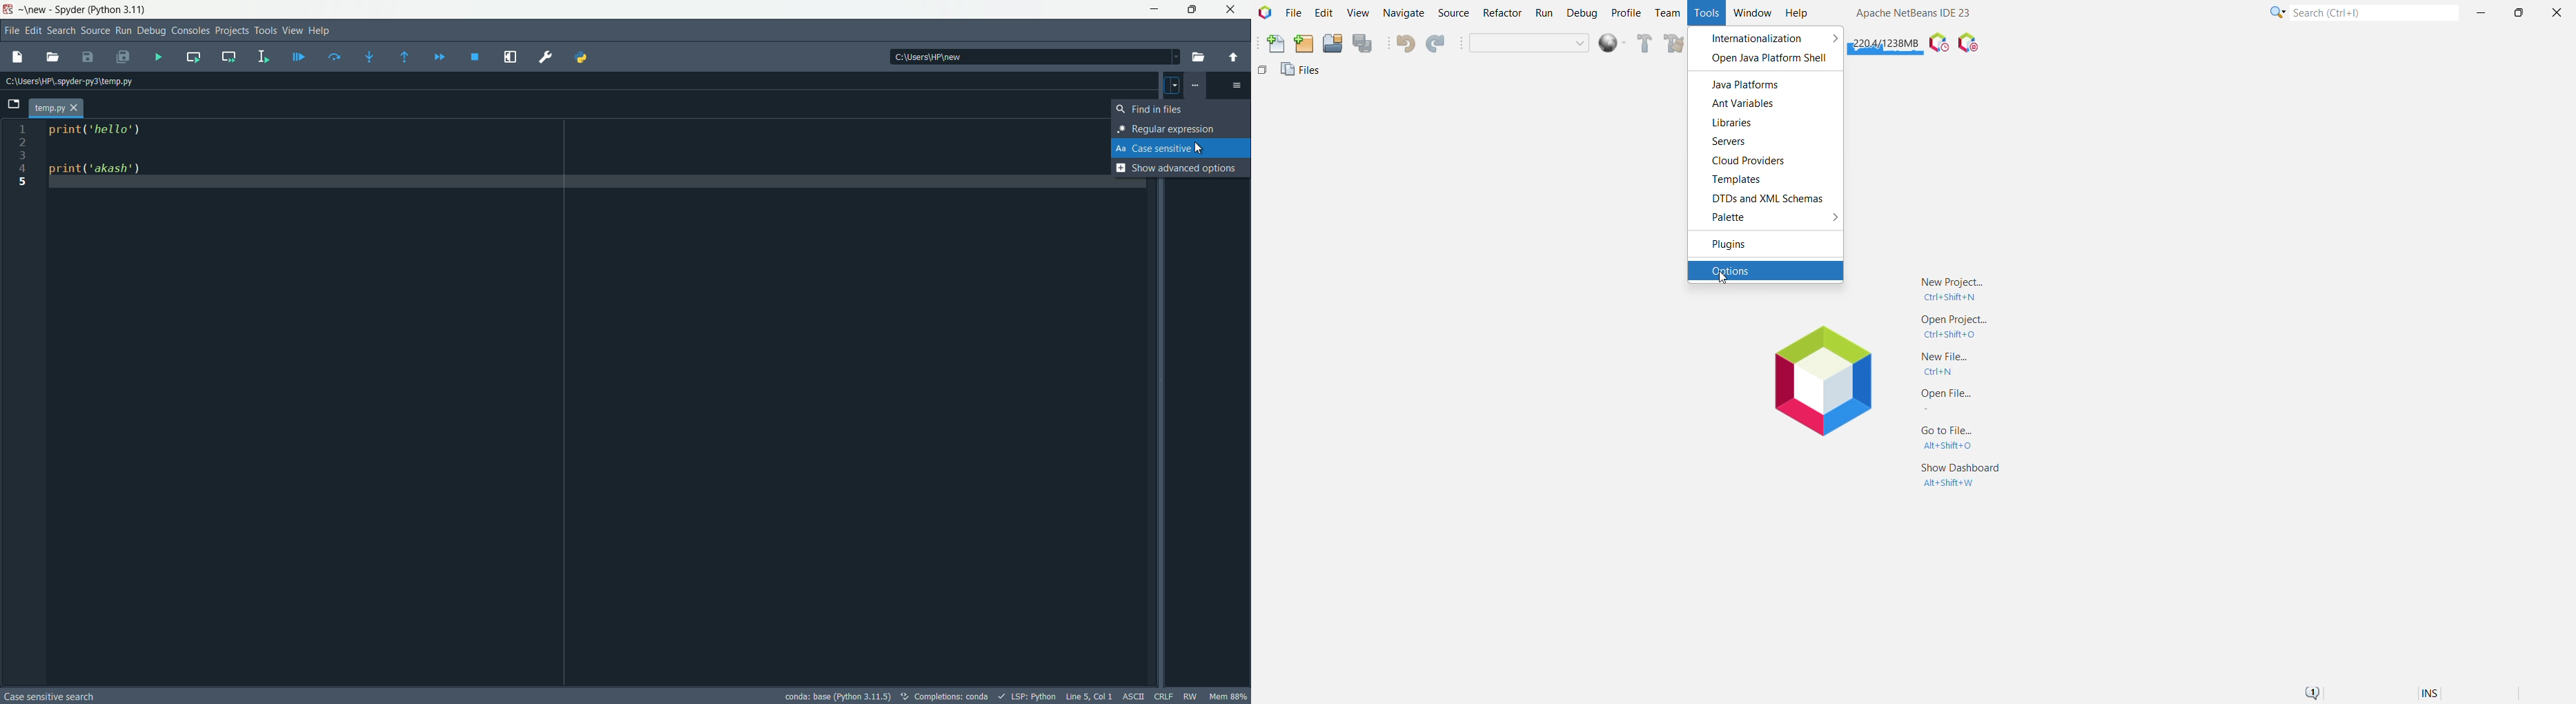  Describe the element at coordinates (1200, 148) in the screenshot. I see `cursor` at that location.